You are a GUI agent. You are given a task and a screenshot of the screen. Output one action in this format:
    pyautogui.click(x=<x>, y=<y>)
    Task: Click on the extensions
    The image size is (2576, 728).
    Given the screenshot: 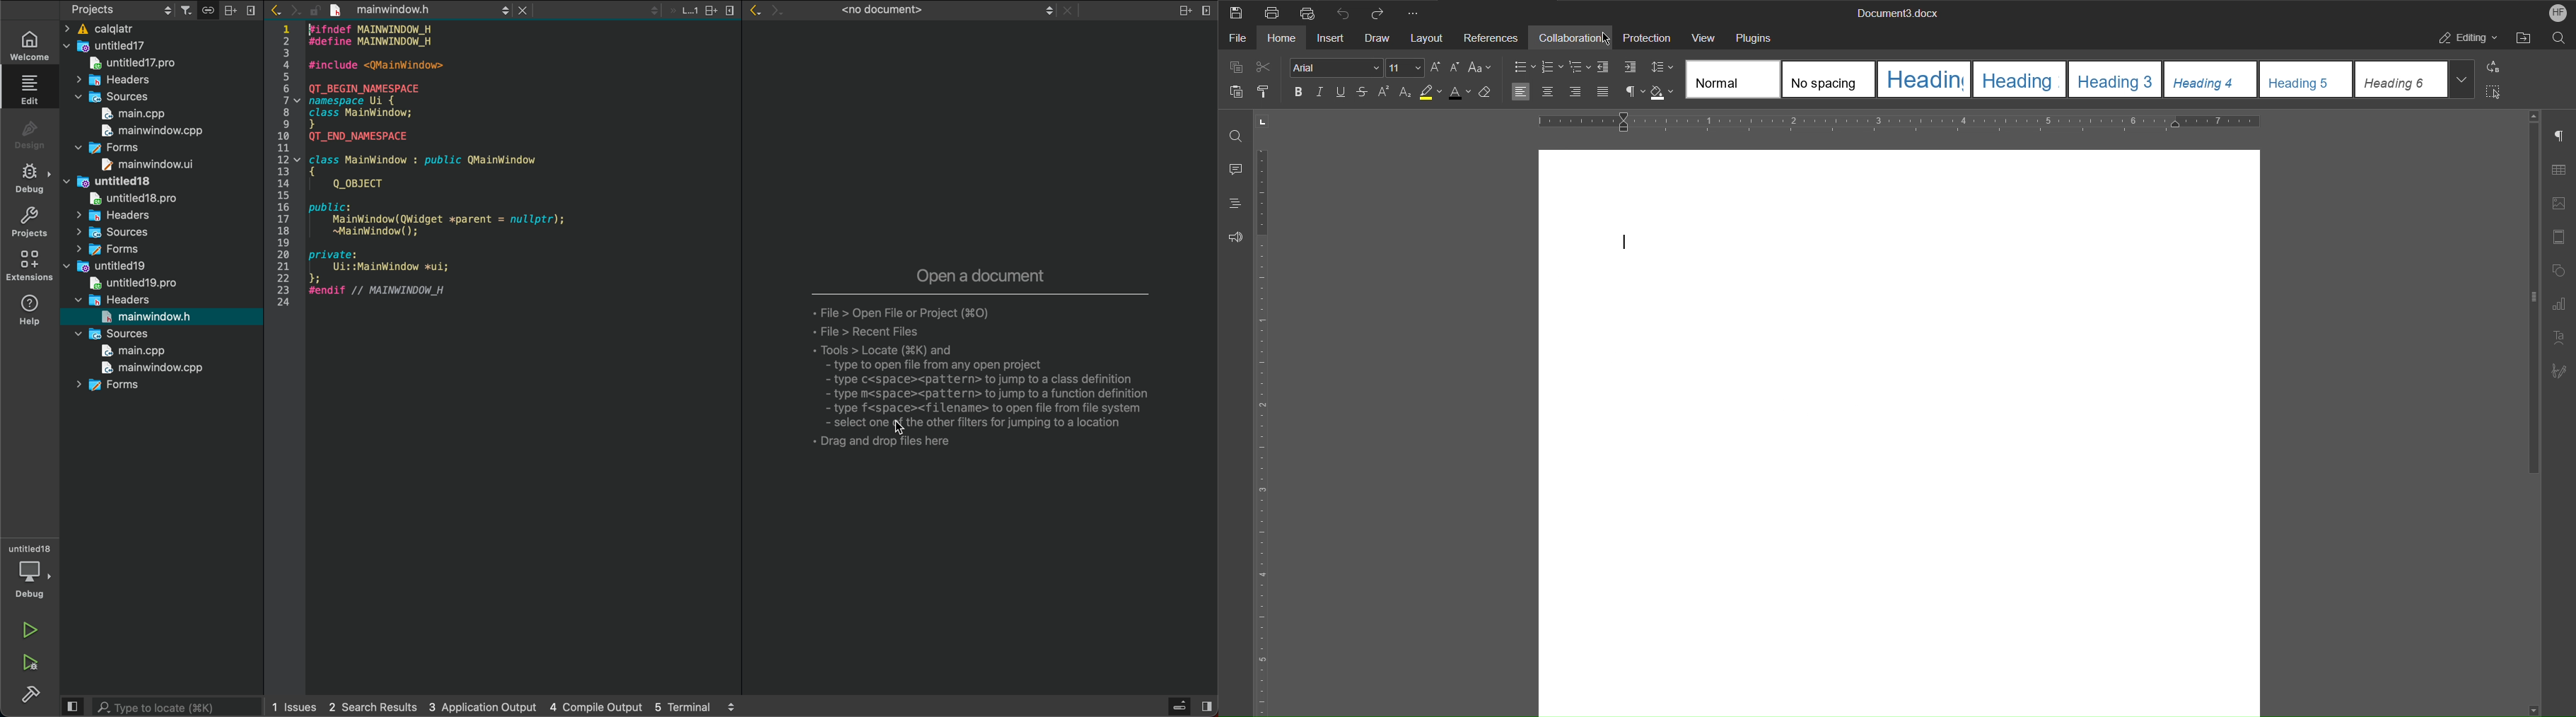 What is the action you would take?
    pyautogui.click(x=31, y=265)
    